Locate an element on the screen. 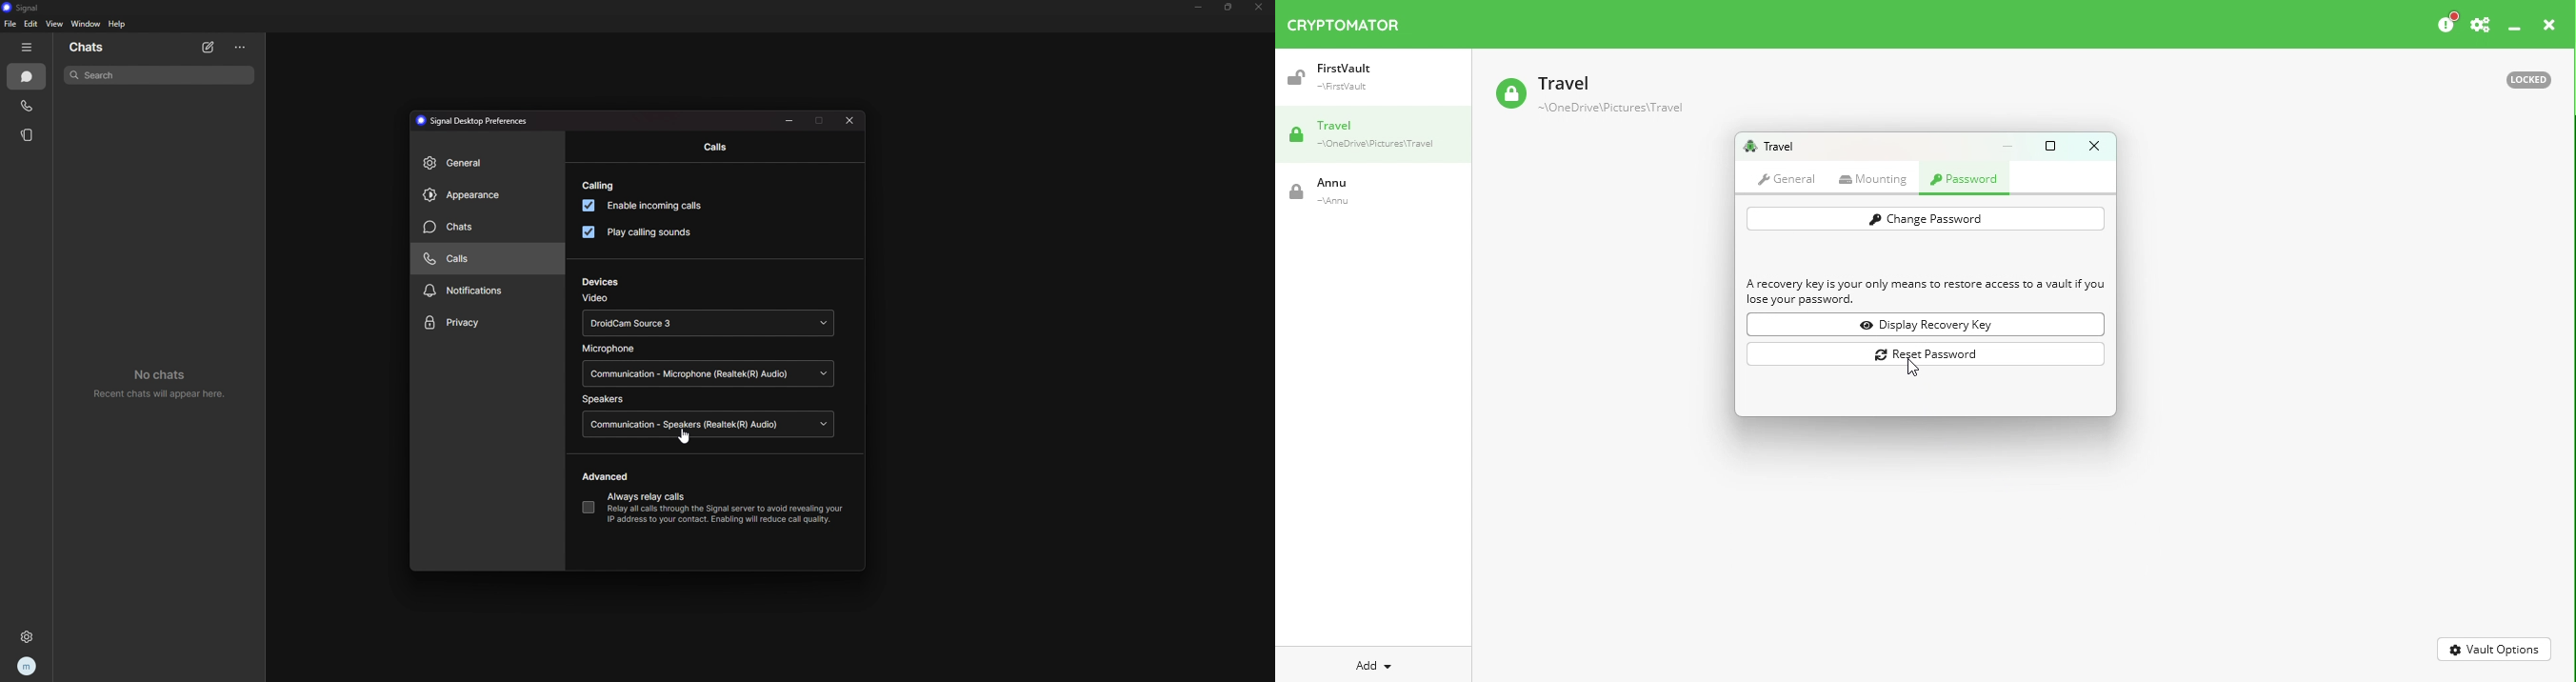  General is located at coordinates (1787, 178).